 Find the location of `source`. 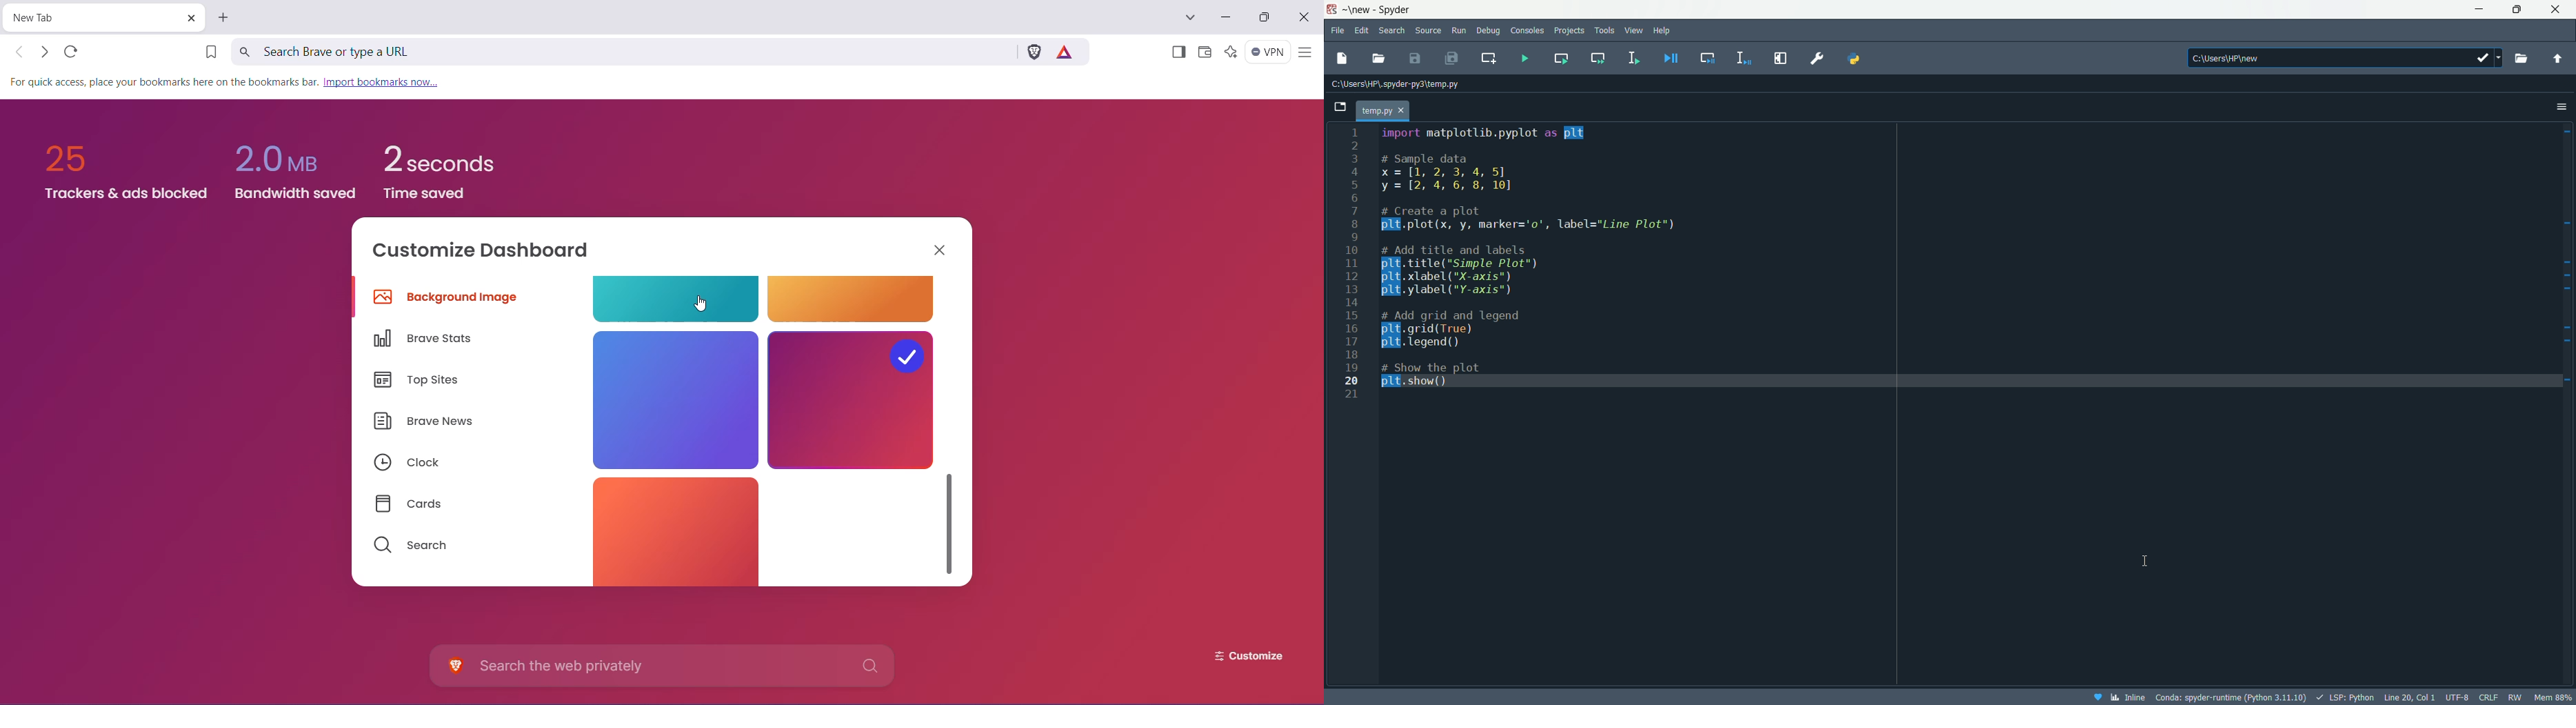

source is located at coordinates (1429, 31).